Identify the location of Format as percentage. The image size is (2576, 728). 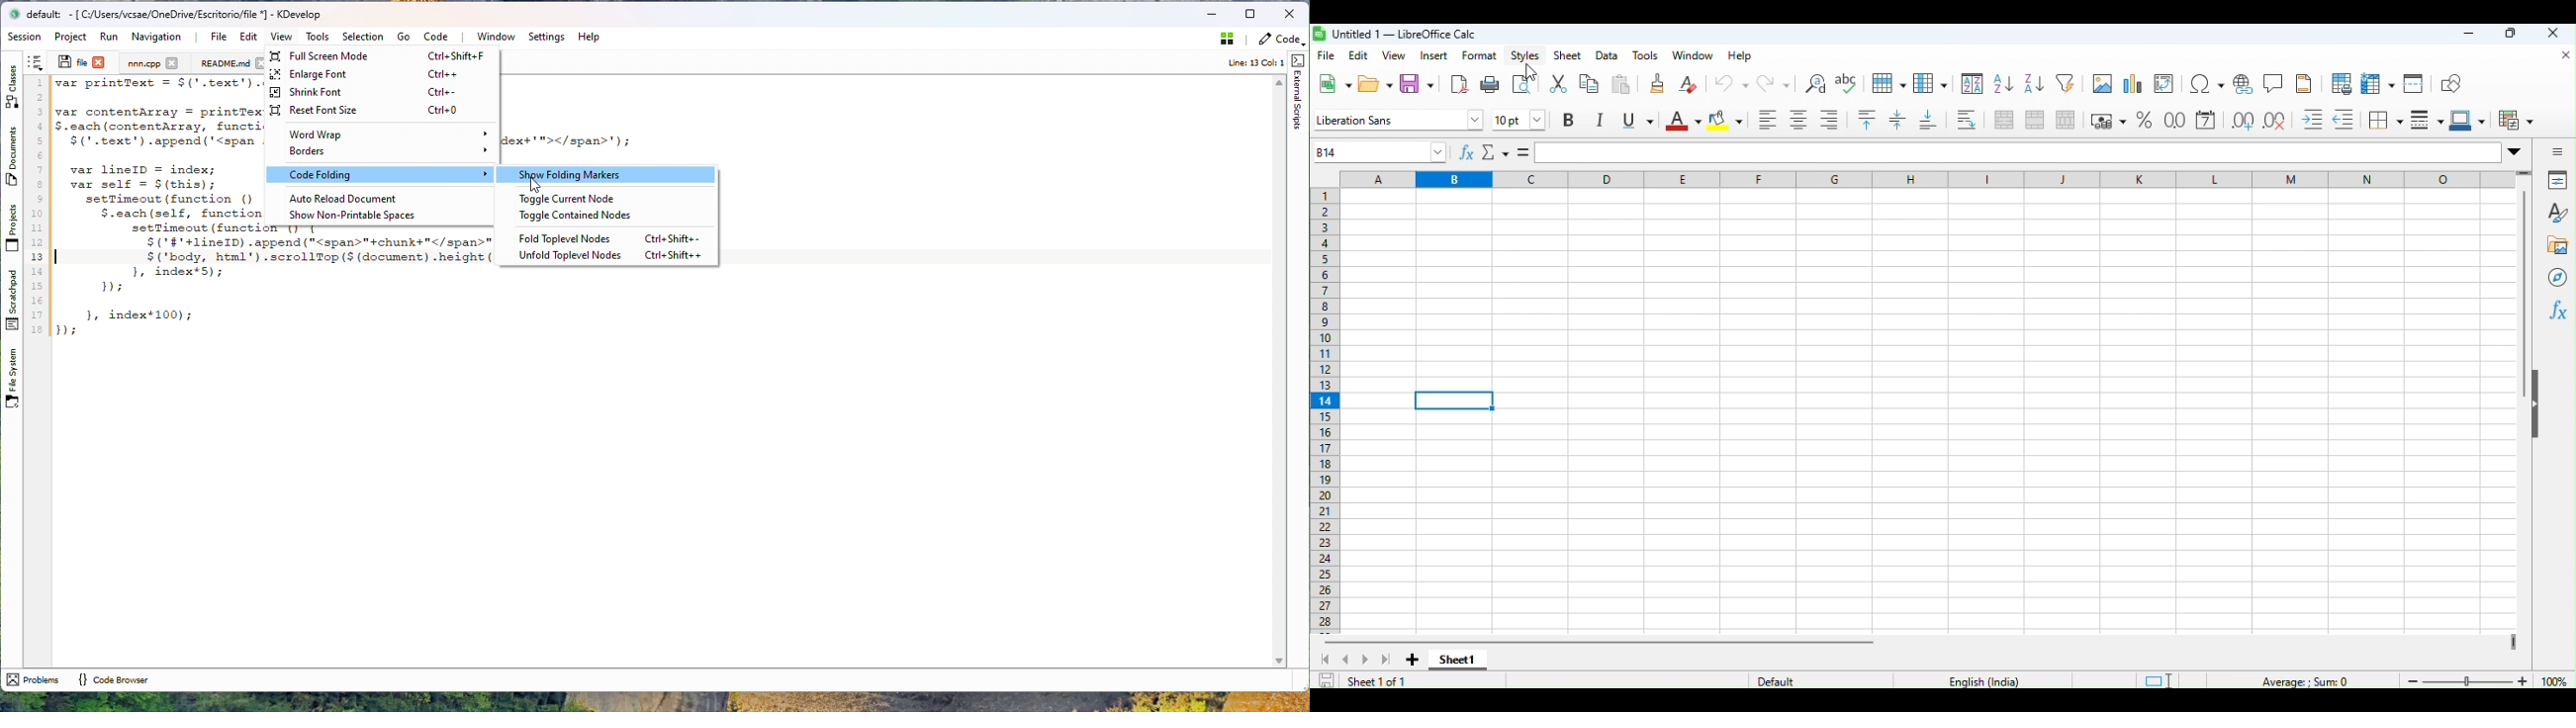
(2148, 120).